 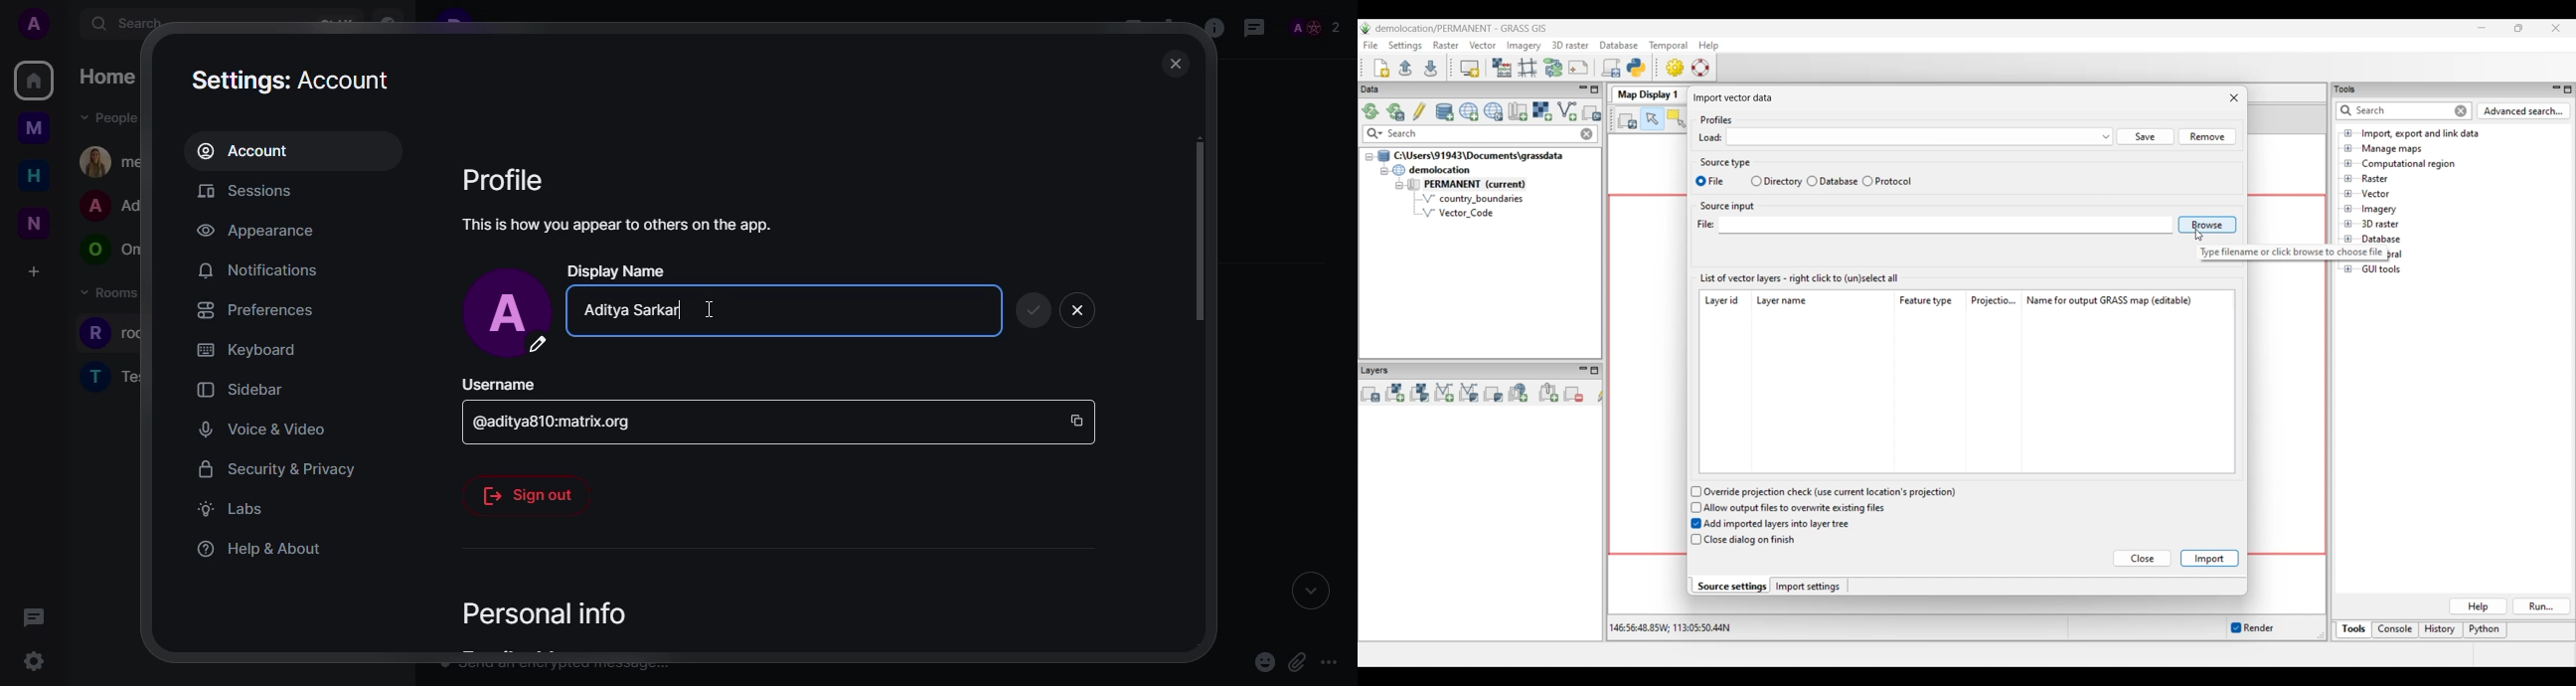 I want to click on sig out, so click(x=529, y=494).